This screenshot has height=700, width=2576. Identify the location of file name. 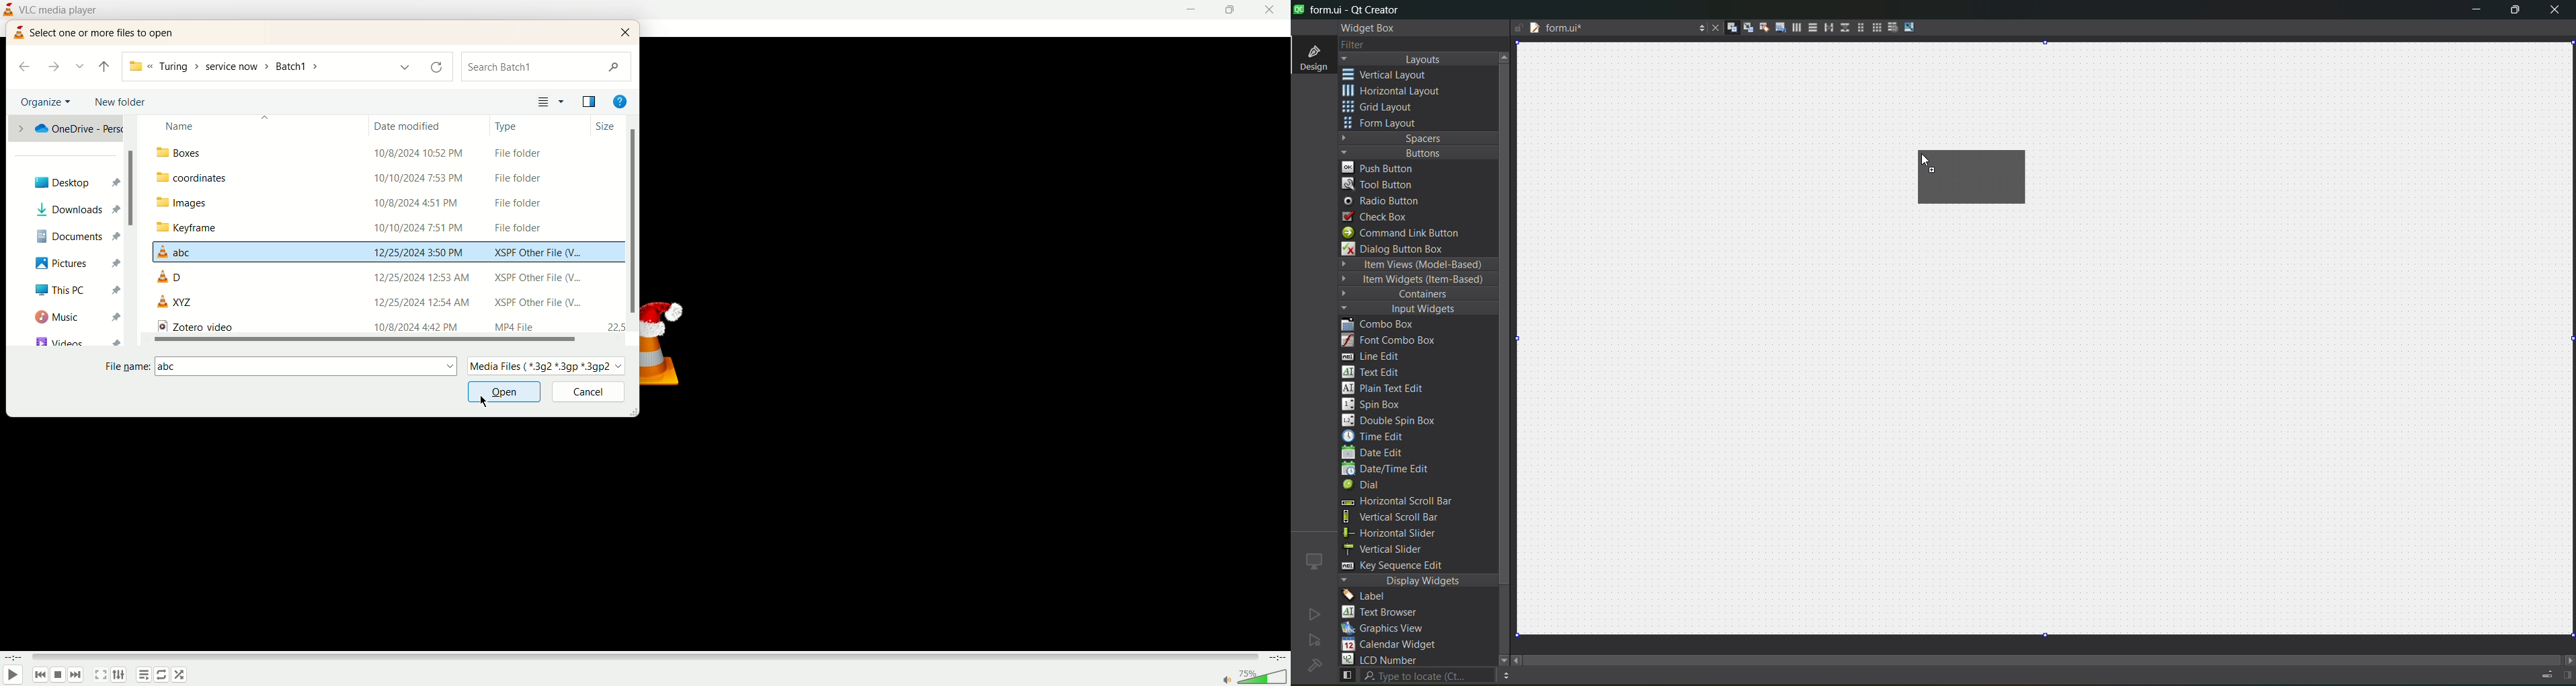
(125, 367).